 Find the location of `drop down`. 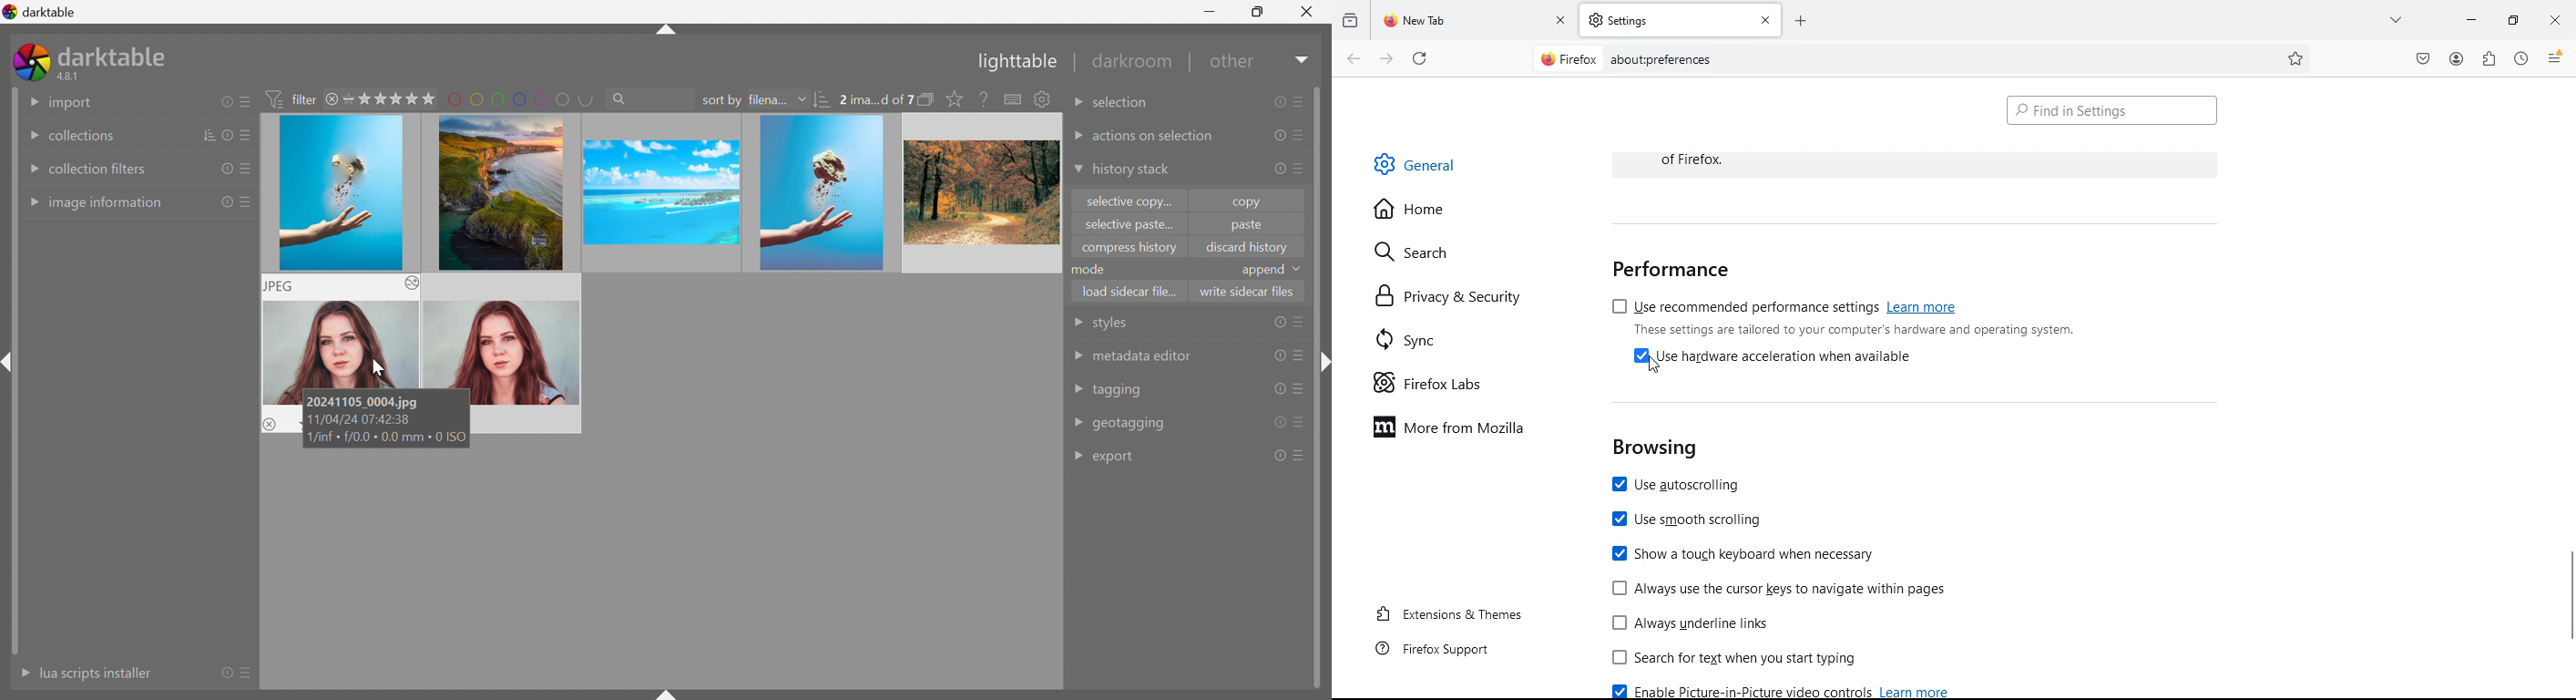

drop down is located at coordinates (1301, 269).